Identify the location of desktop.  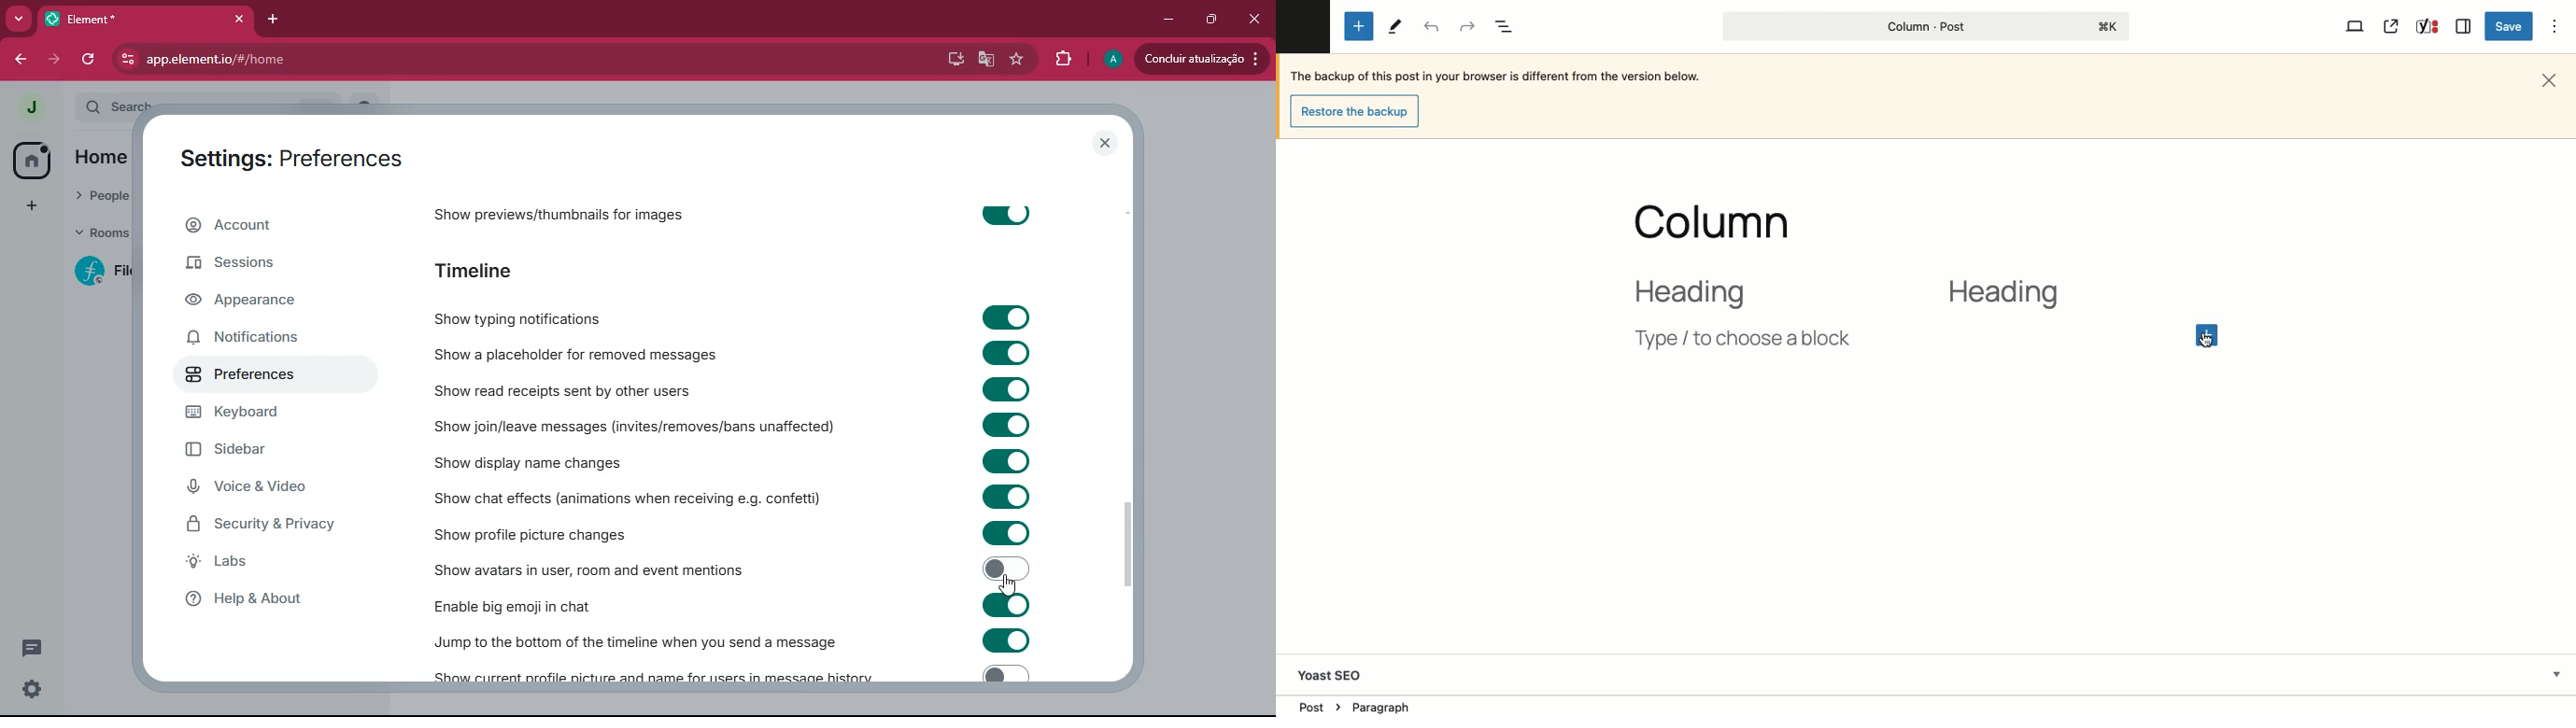
(954, 60).